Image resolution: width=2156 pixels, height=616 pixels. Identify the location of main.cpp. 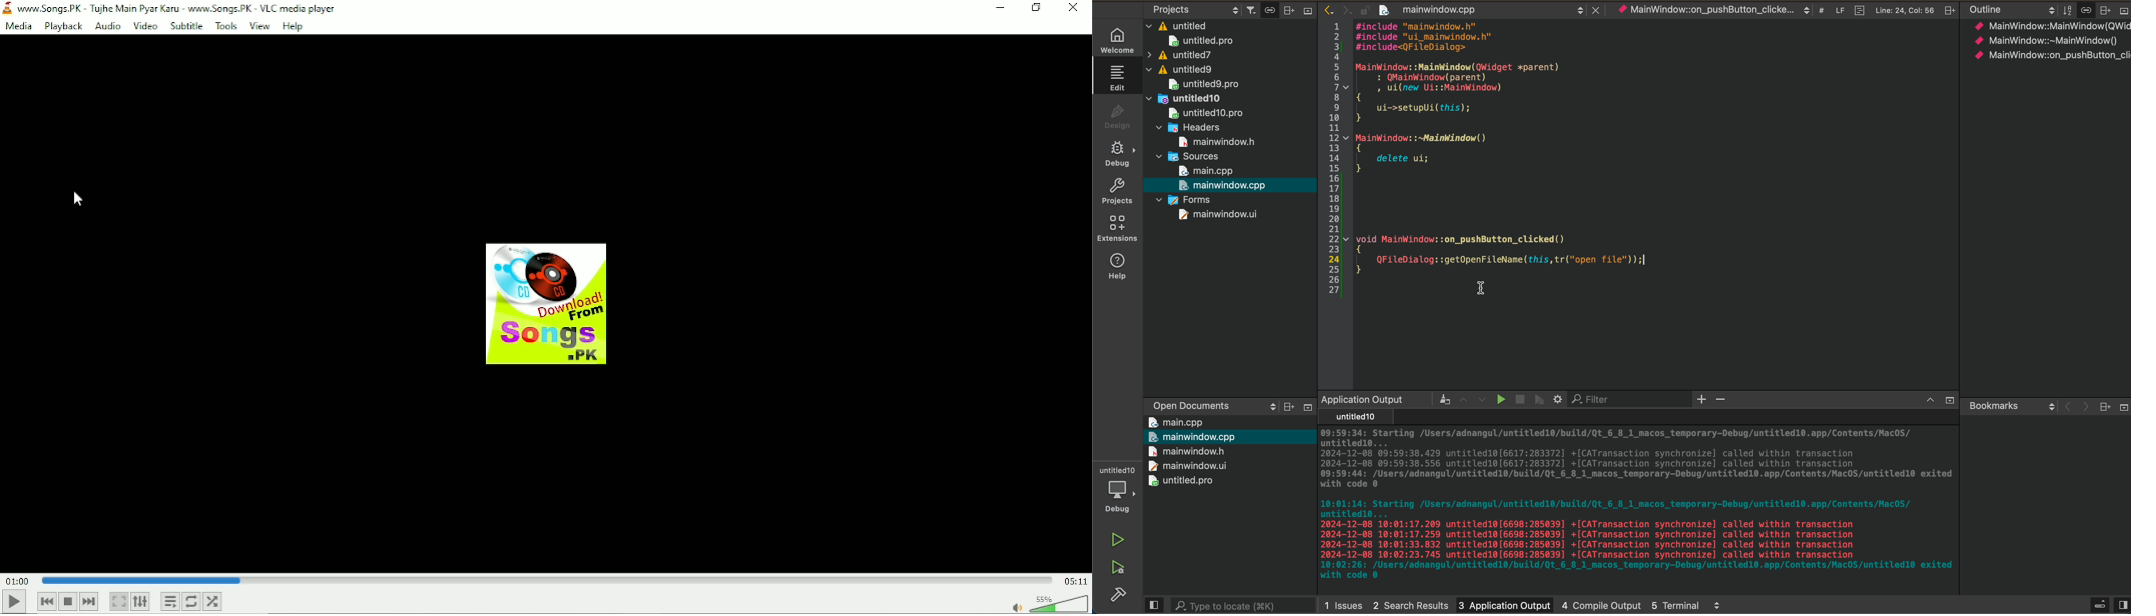
(1207, 171).